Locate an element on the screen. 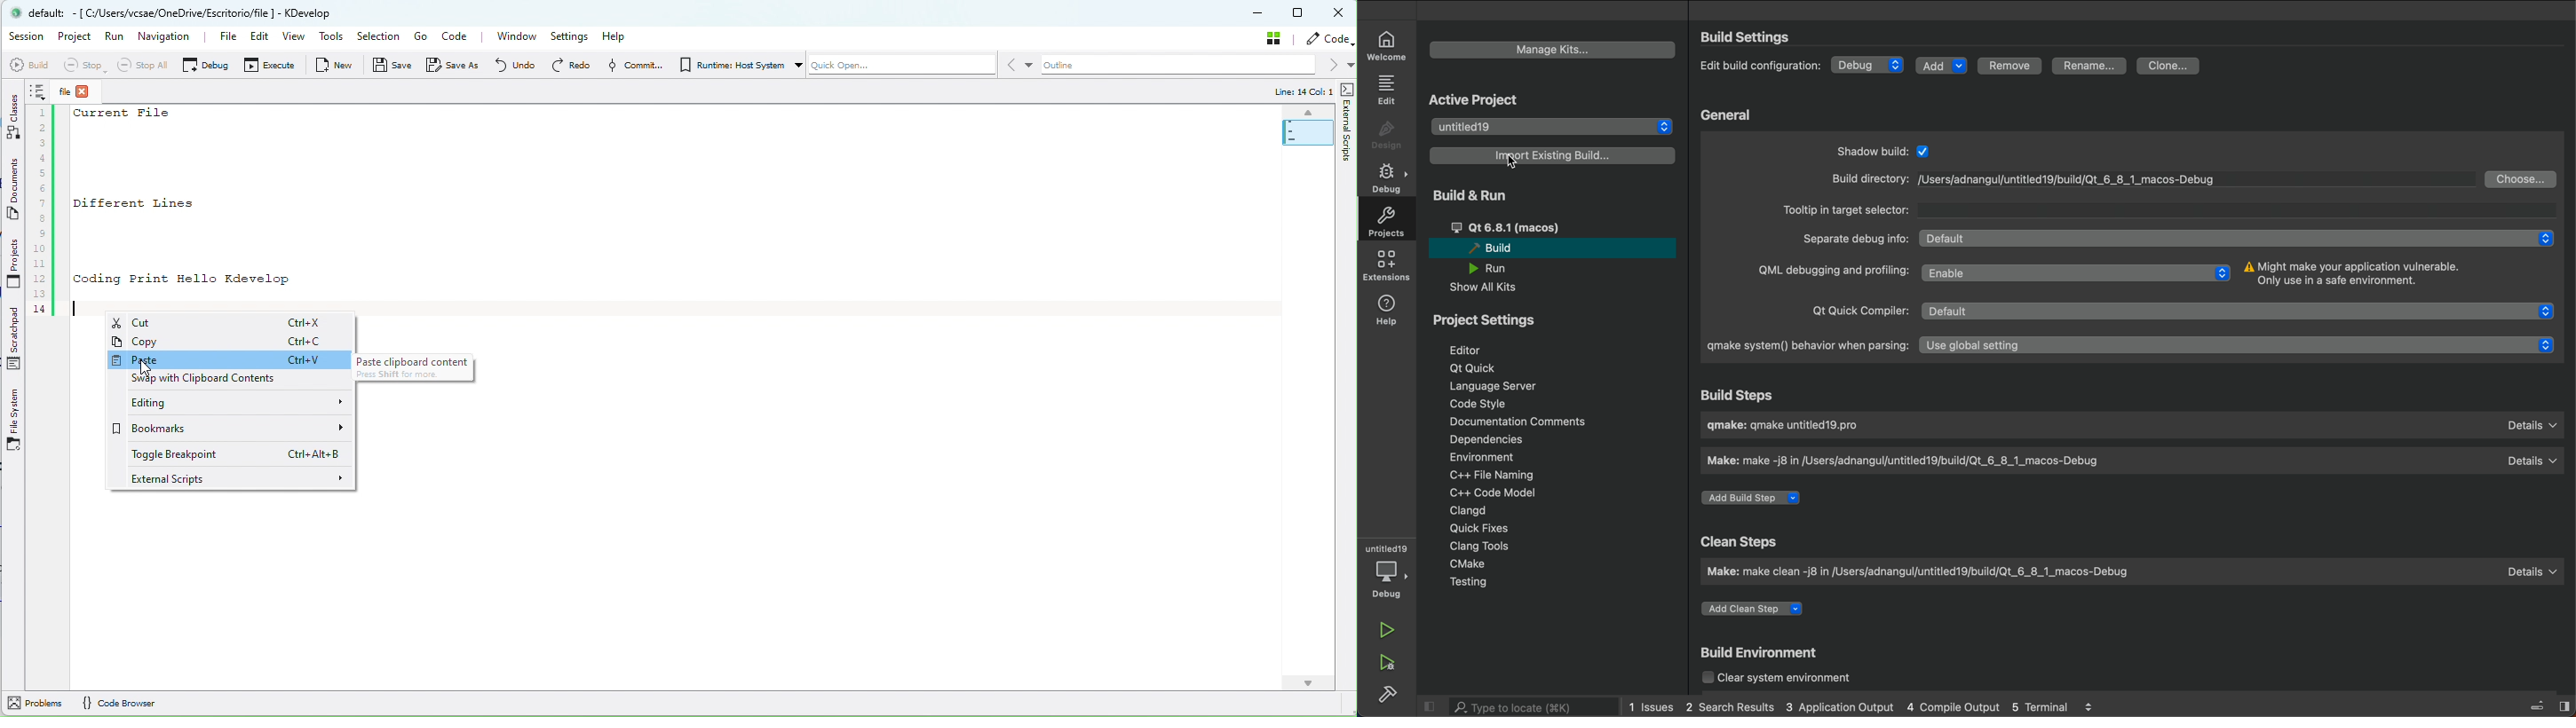 The height and width of the screenshot is (728, 2576). active project is located at coordinates (1478, 97).